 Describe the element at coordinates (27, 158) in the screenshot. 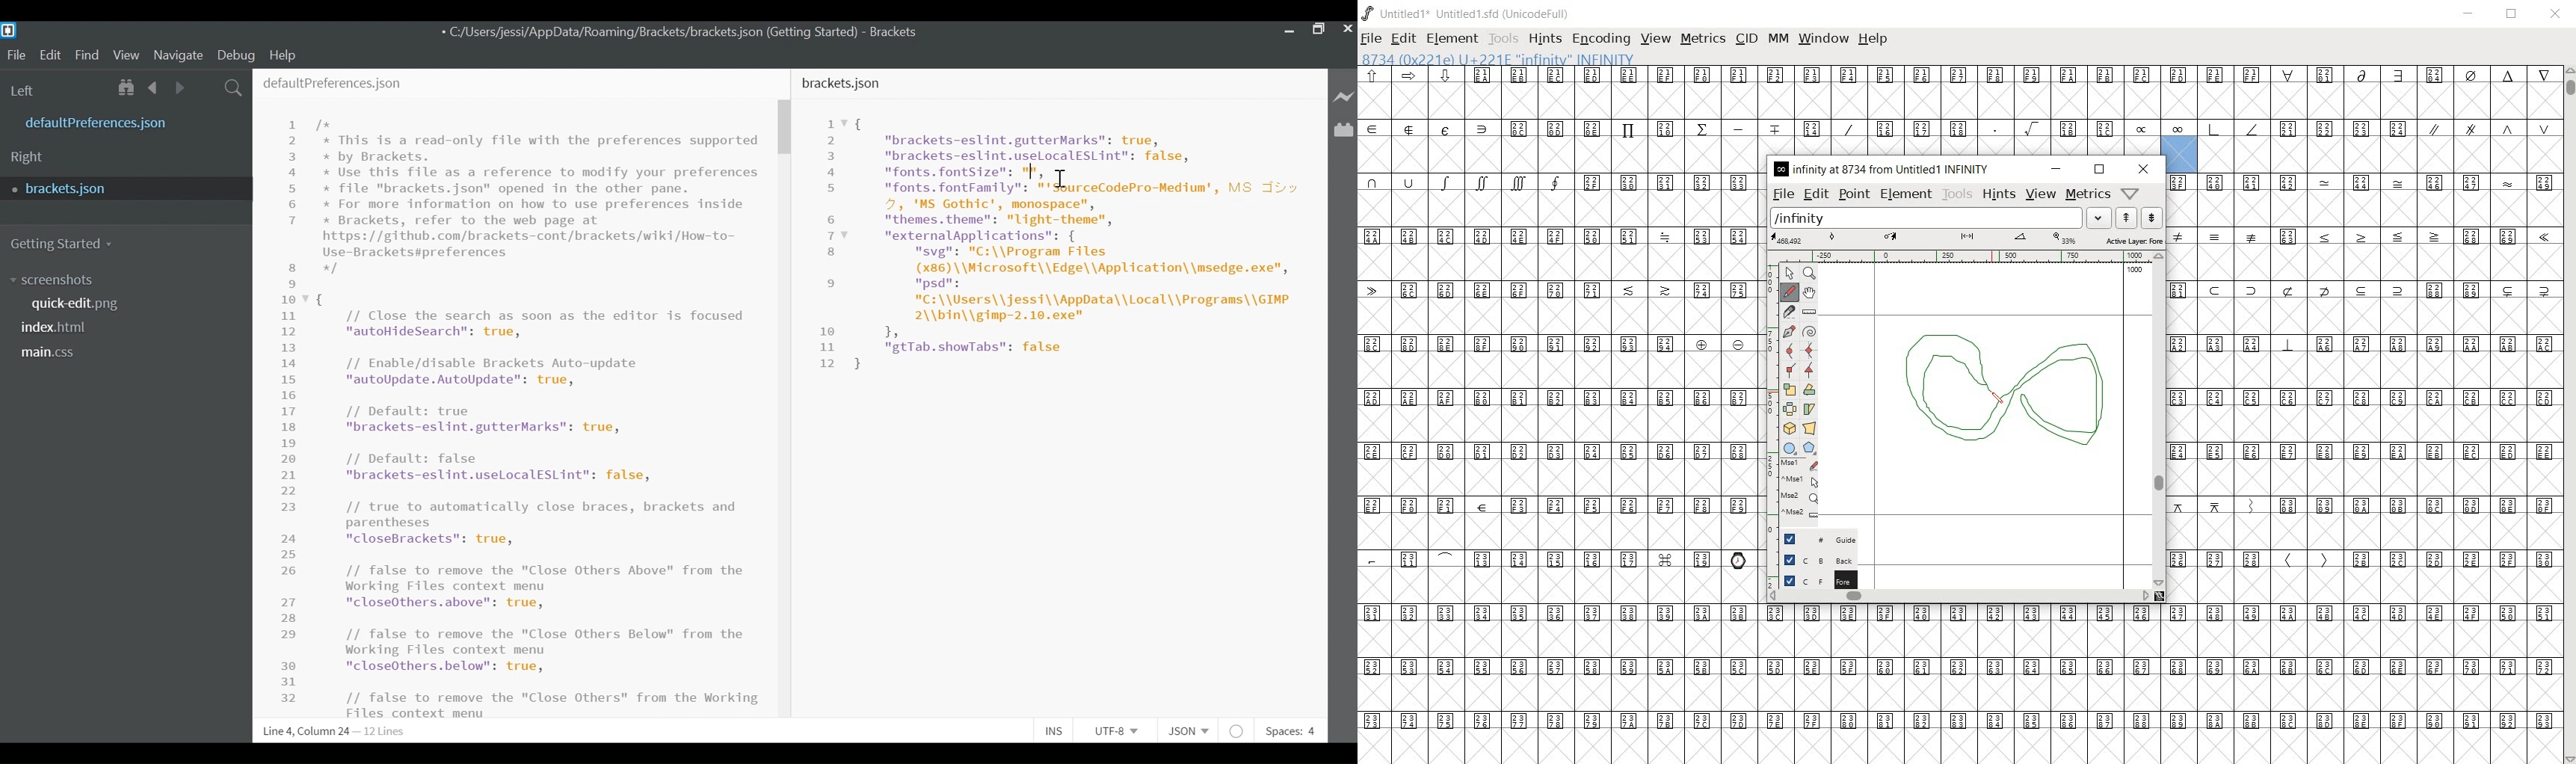

I see `Right` at that location.